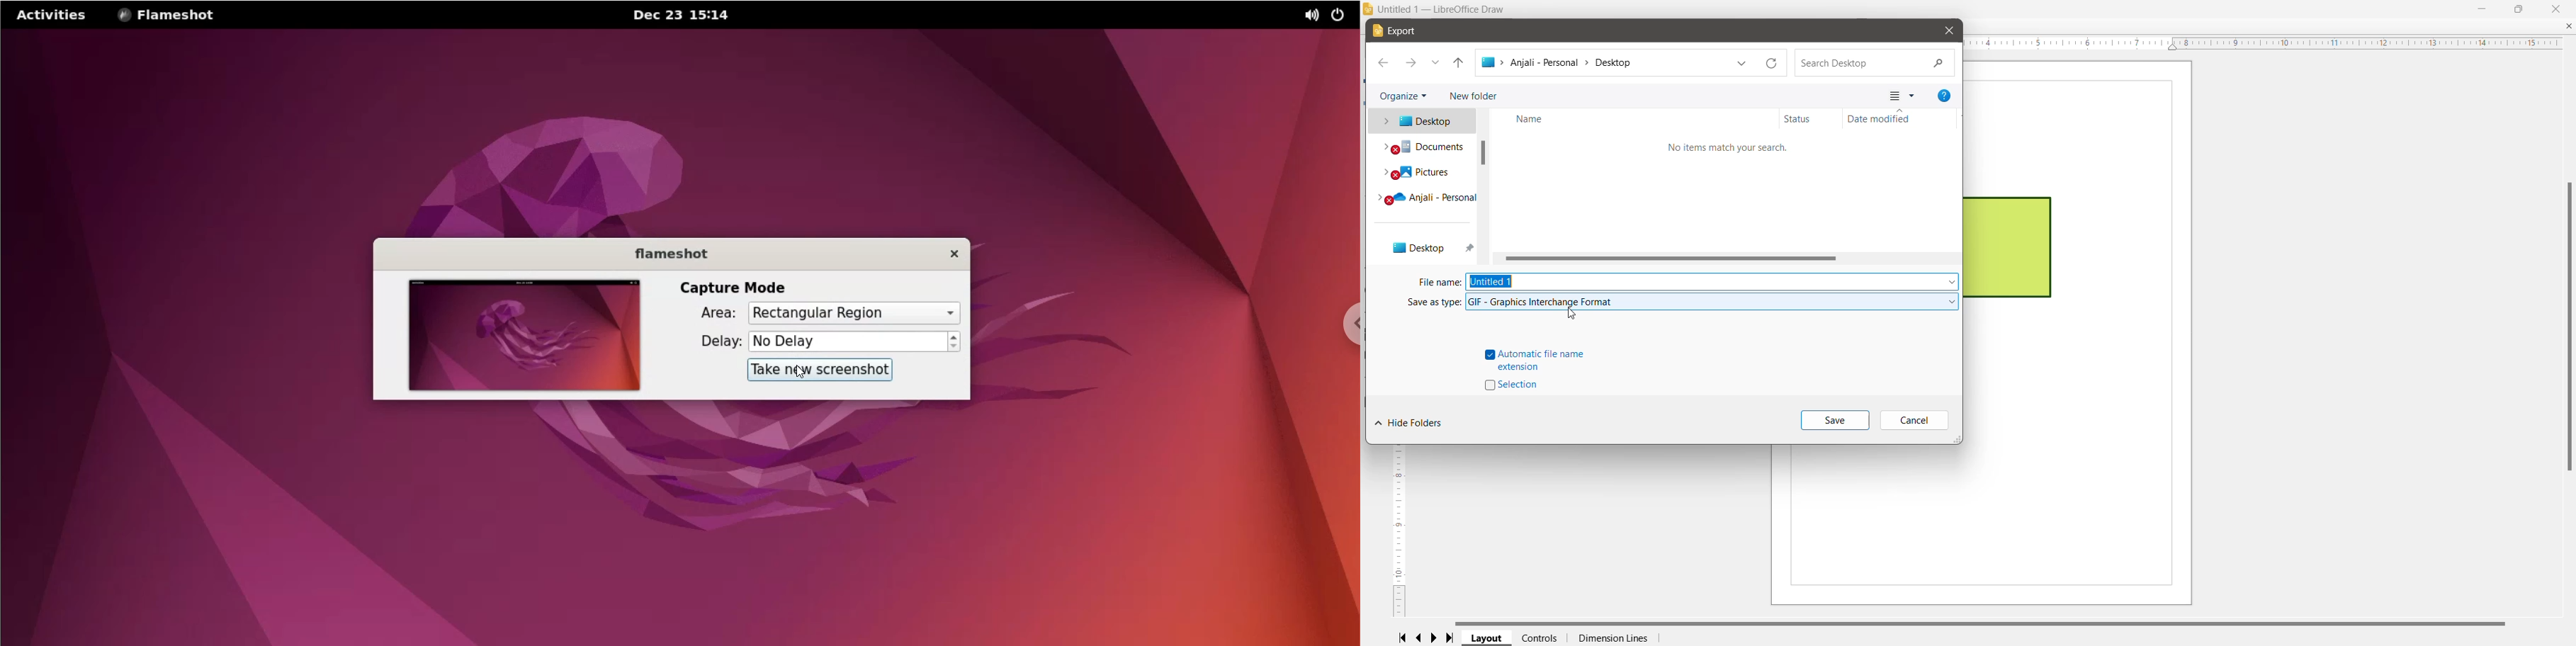 The height and width of the screenshot is (672, 2576). I want to click on Move up one level, so click(1458, 64).